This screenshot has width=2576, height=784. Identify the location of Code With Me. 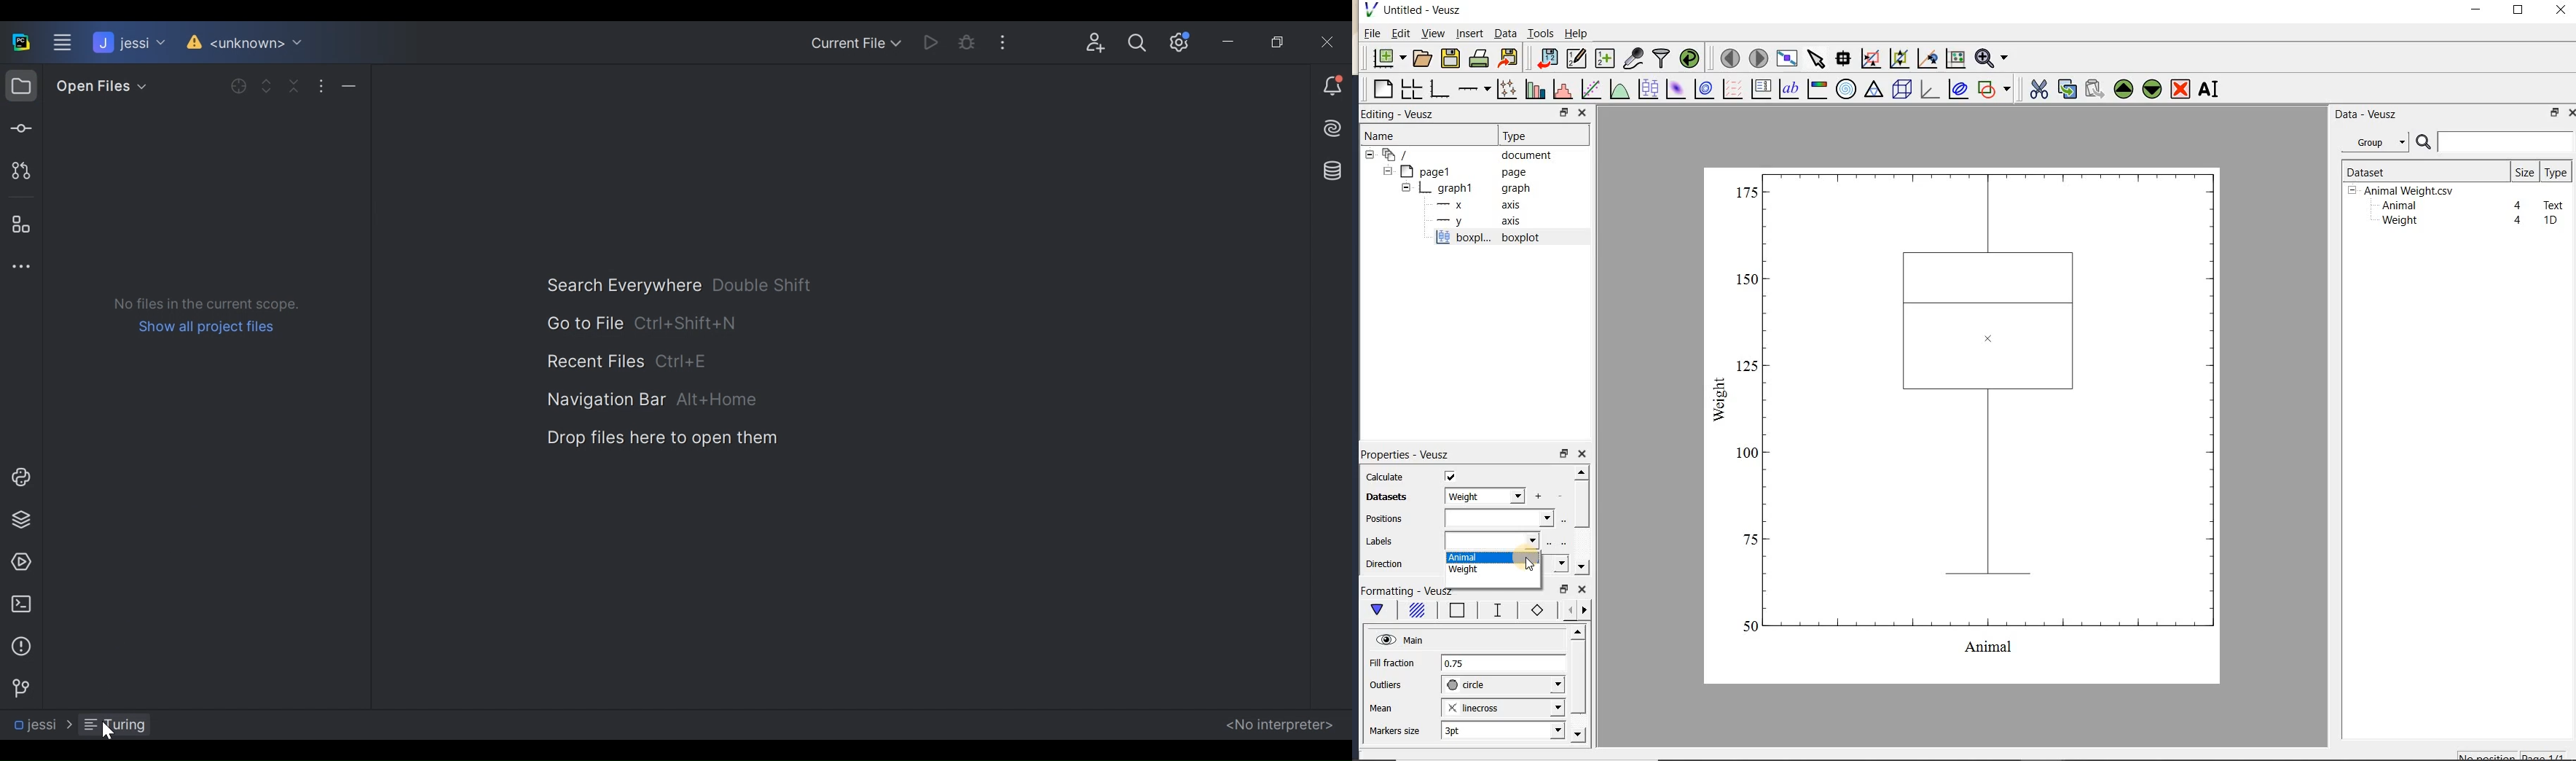
(1097, 43).